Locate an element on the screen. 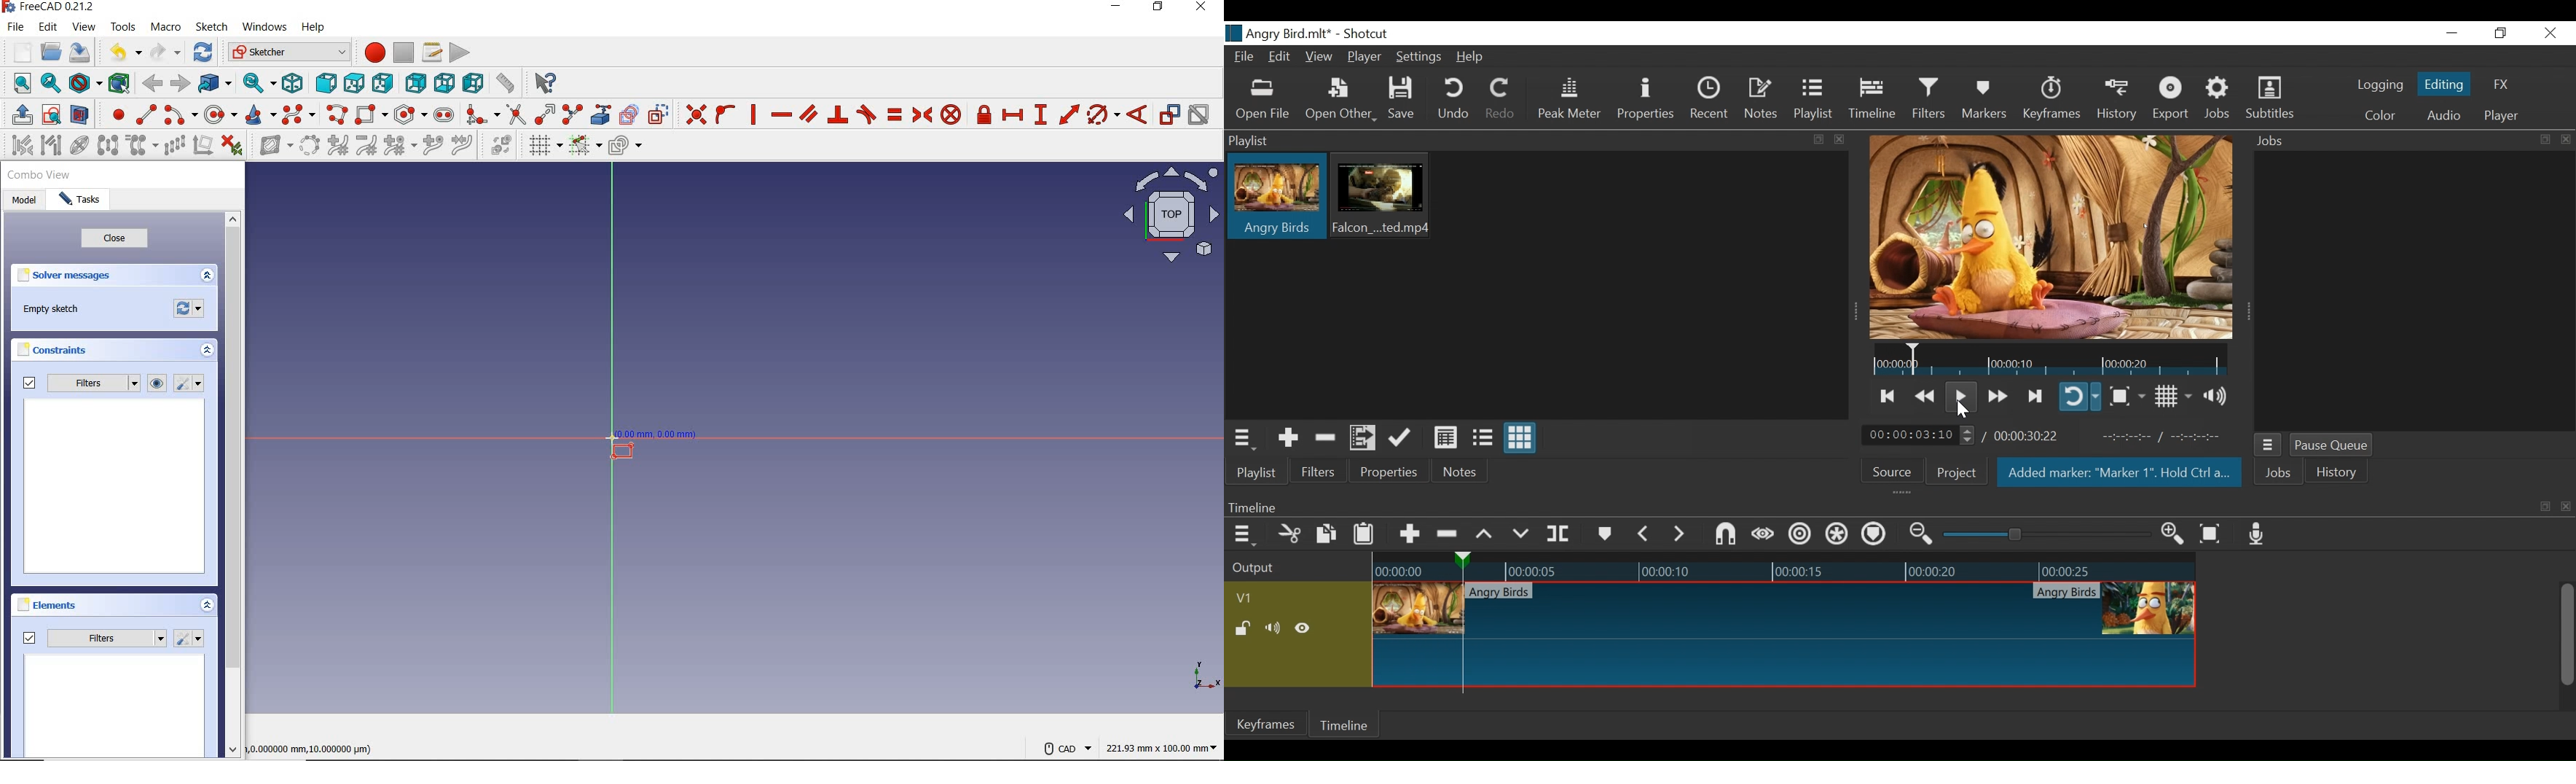 The height and width of the screenshot is (784, 2576). In point is located at coordinates (2168, 436).